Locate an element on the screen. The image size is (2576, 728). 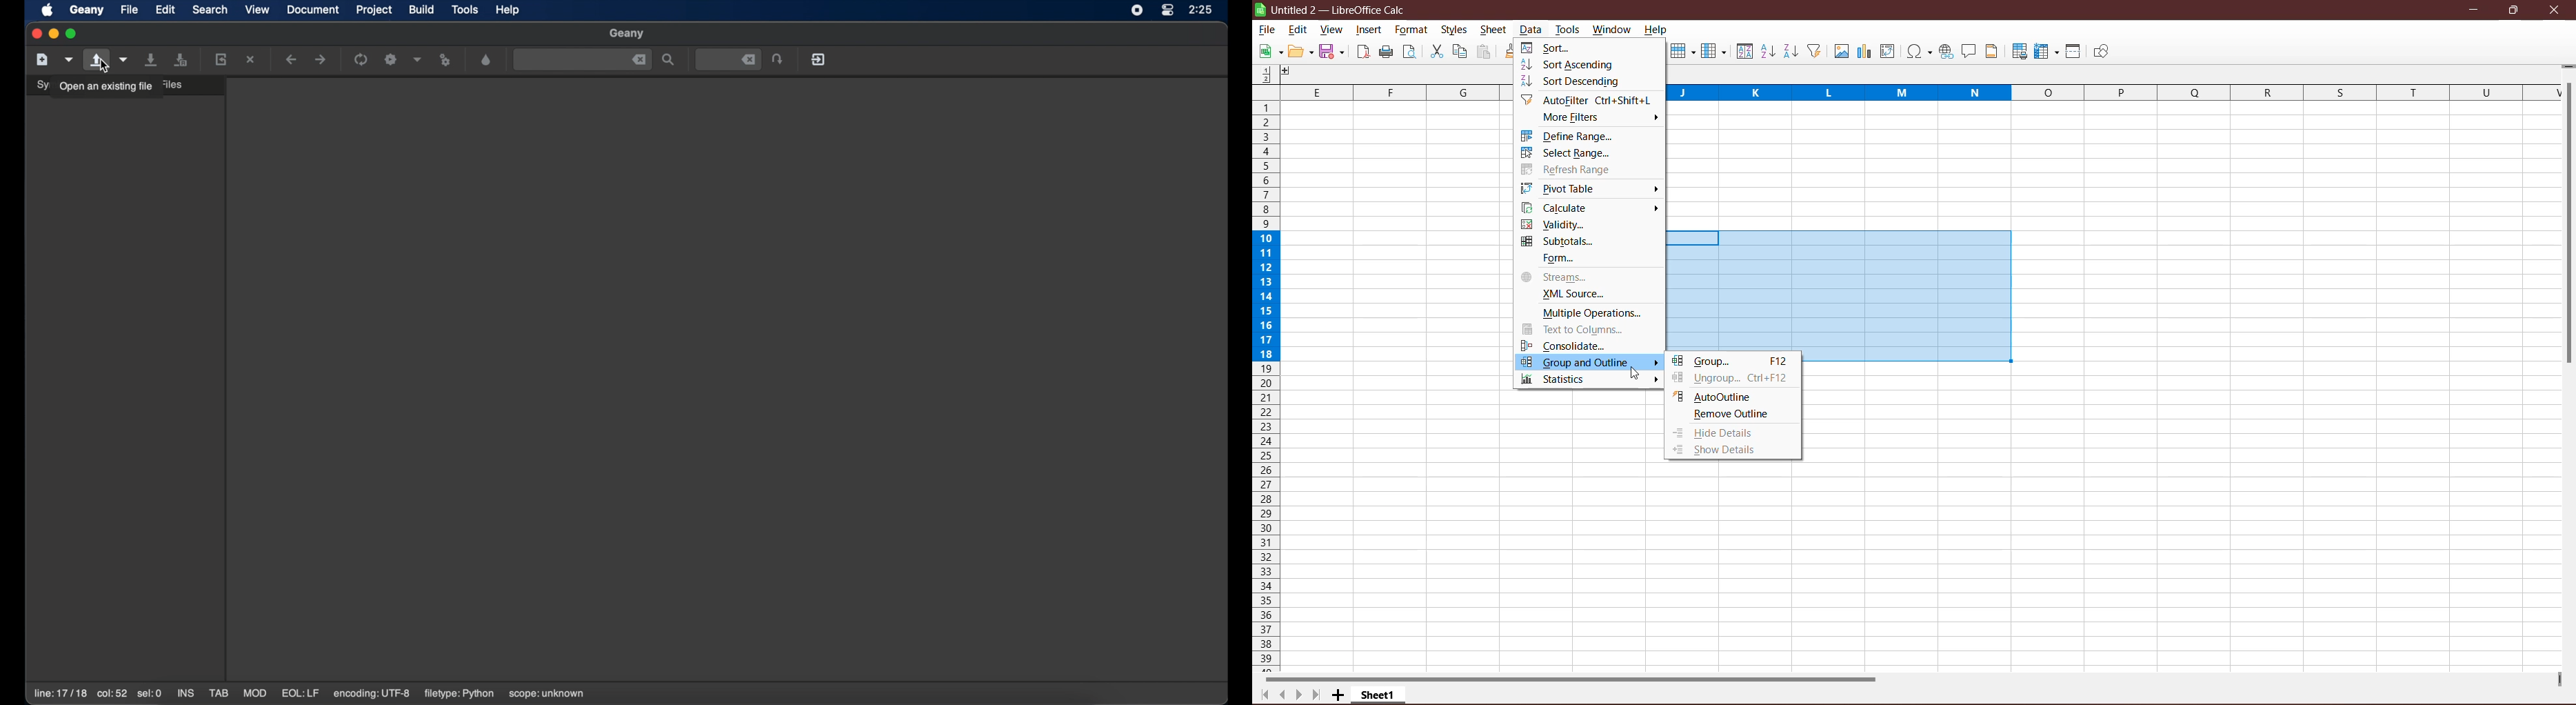
Validity is located at coordinates (1555, 224).